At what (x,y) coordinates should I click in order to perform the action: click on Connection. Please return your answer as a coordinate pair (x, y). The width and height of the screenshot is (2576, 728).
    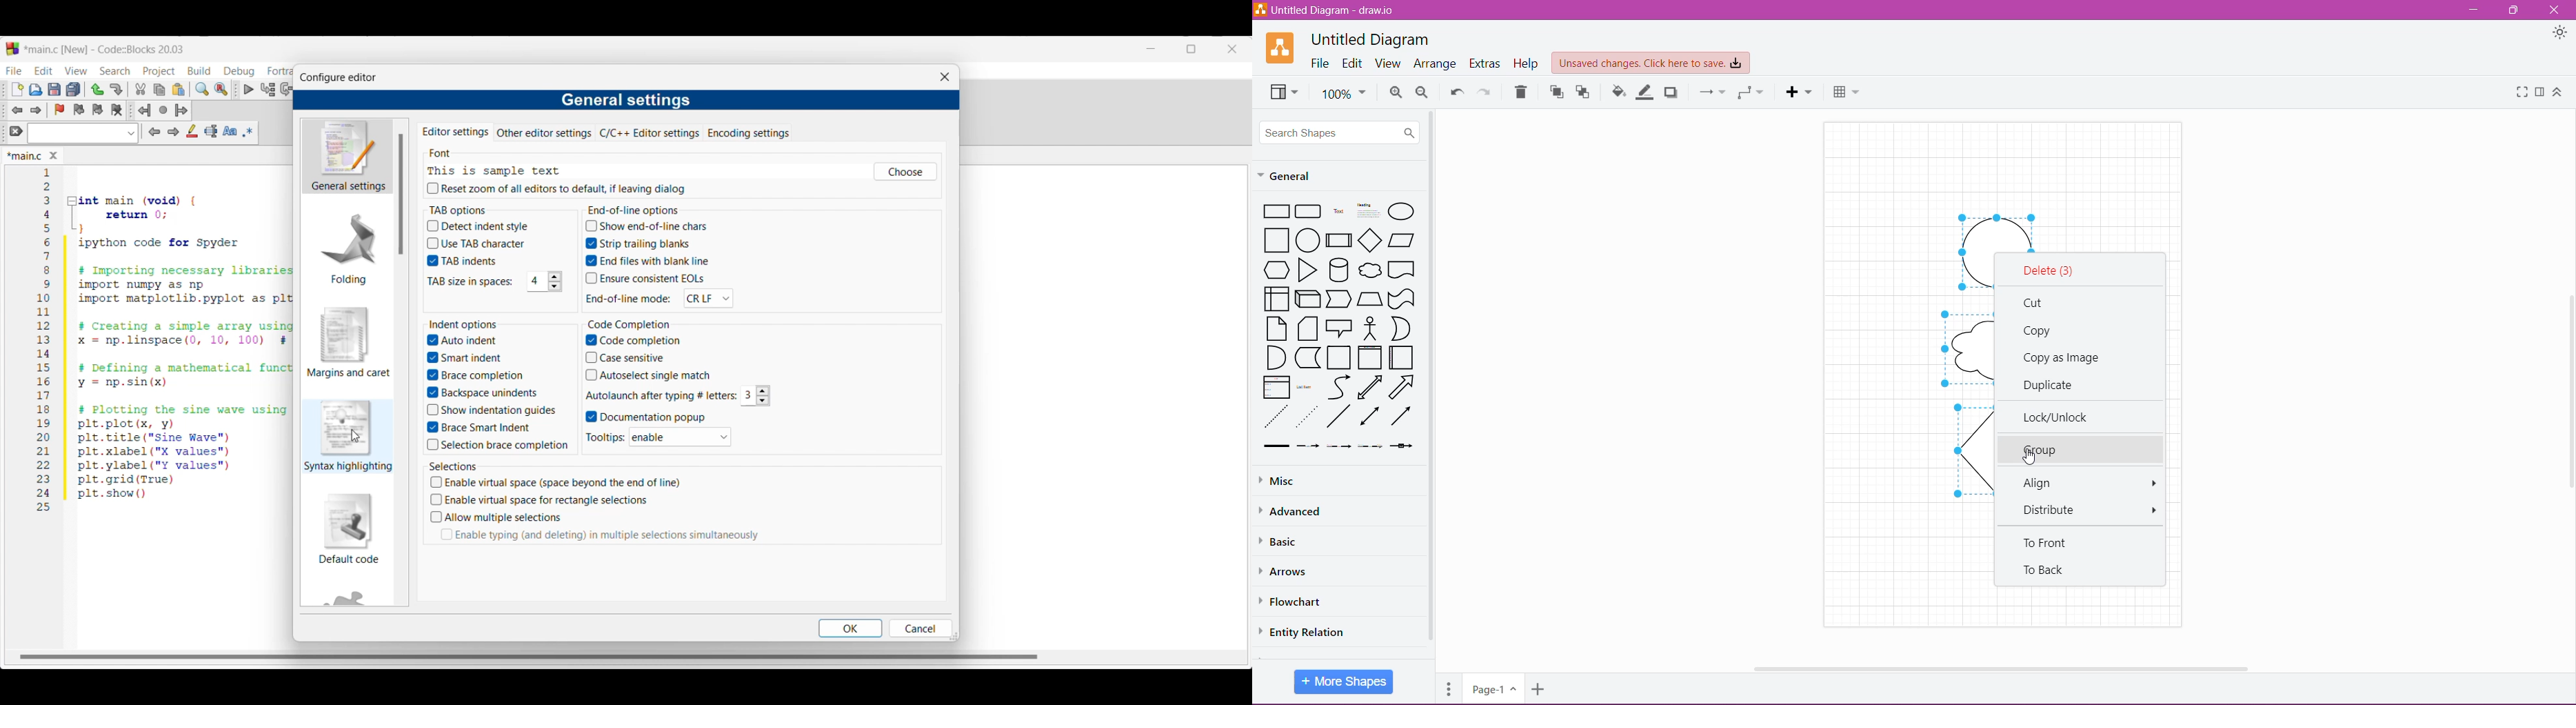
    Looking at the image, I should click on (1710, 91).